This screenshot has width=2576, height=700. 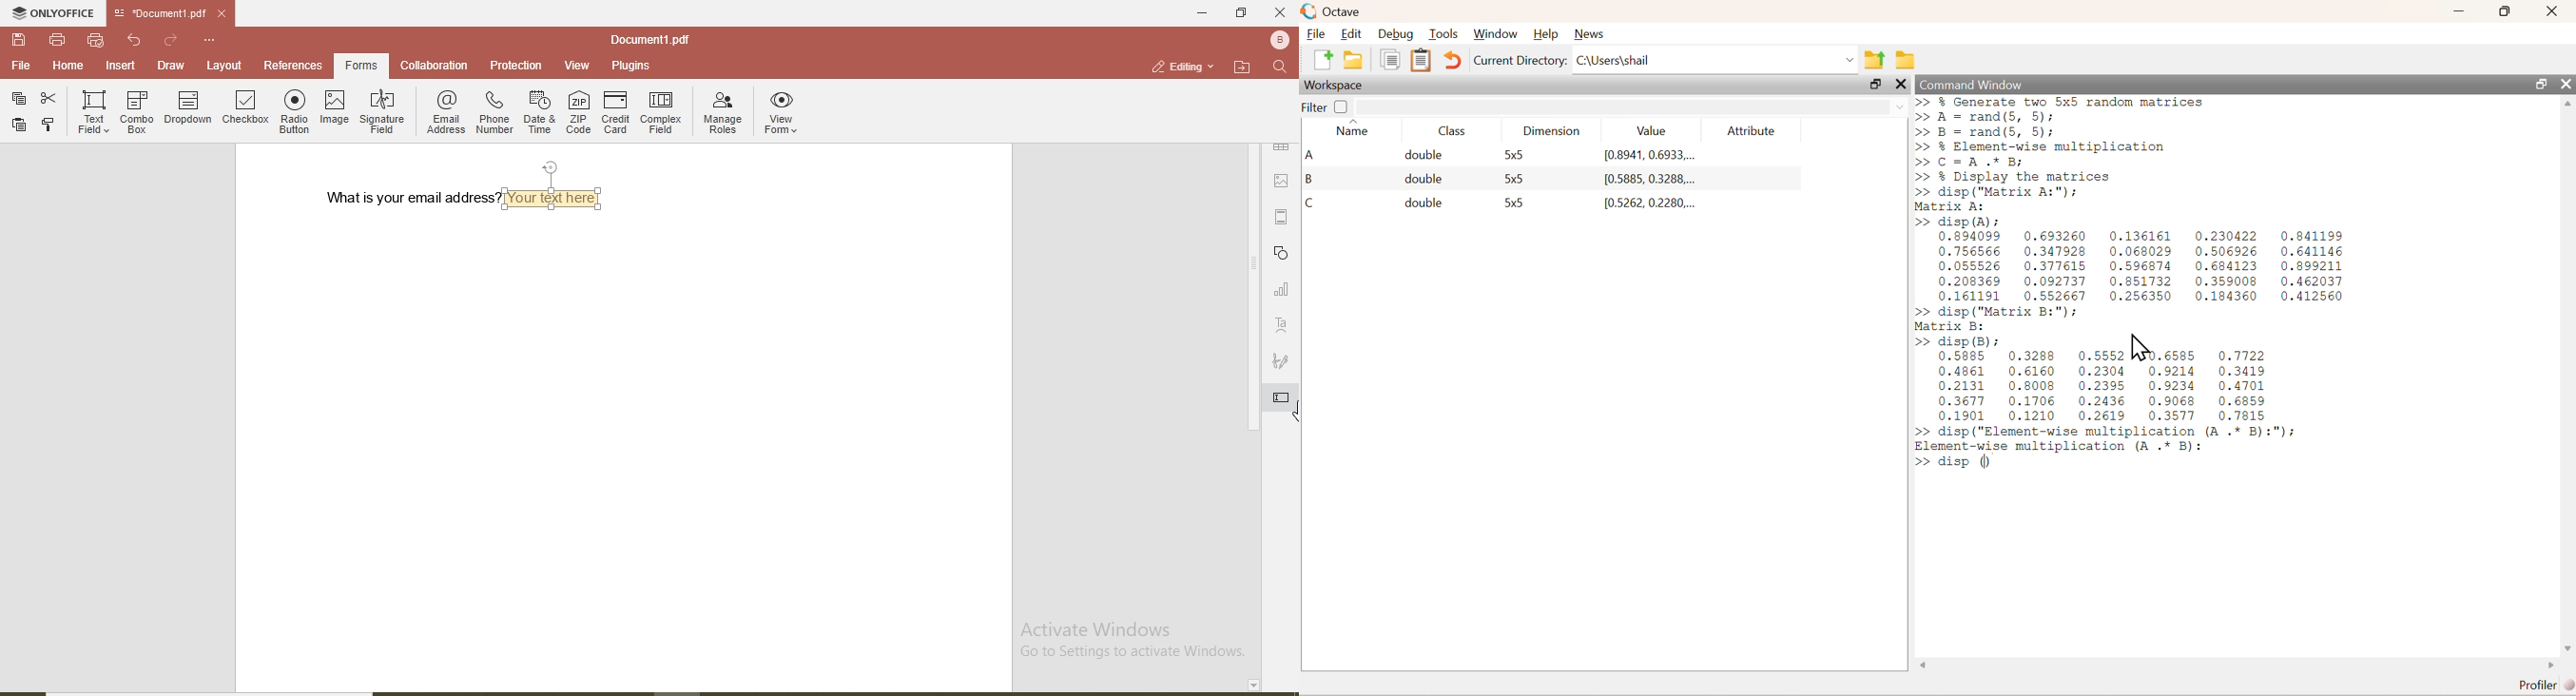 I want to click on Help, so click(x=1547, y=31).